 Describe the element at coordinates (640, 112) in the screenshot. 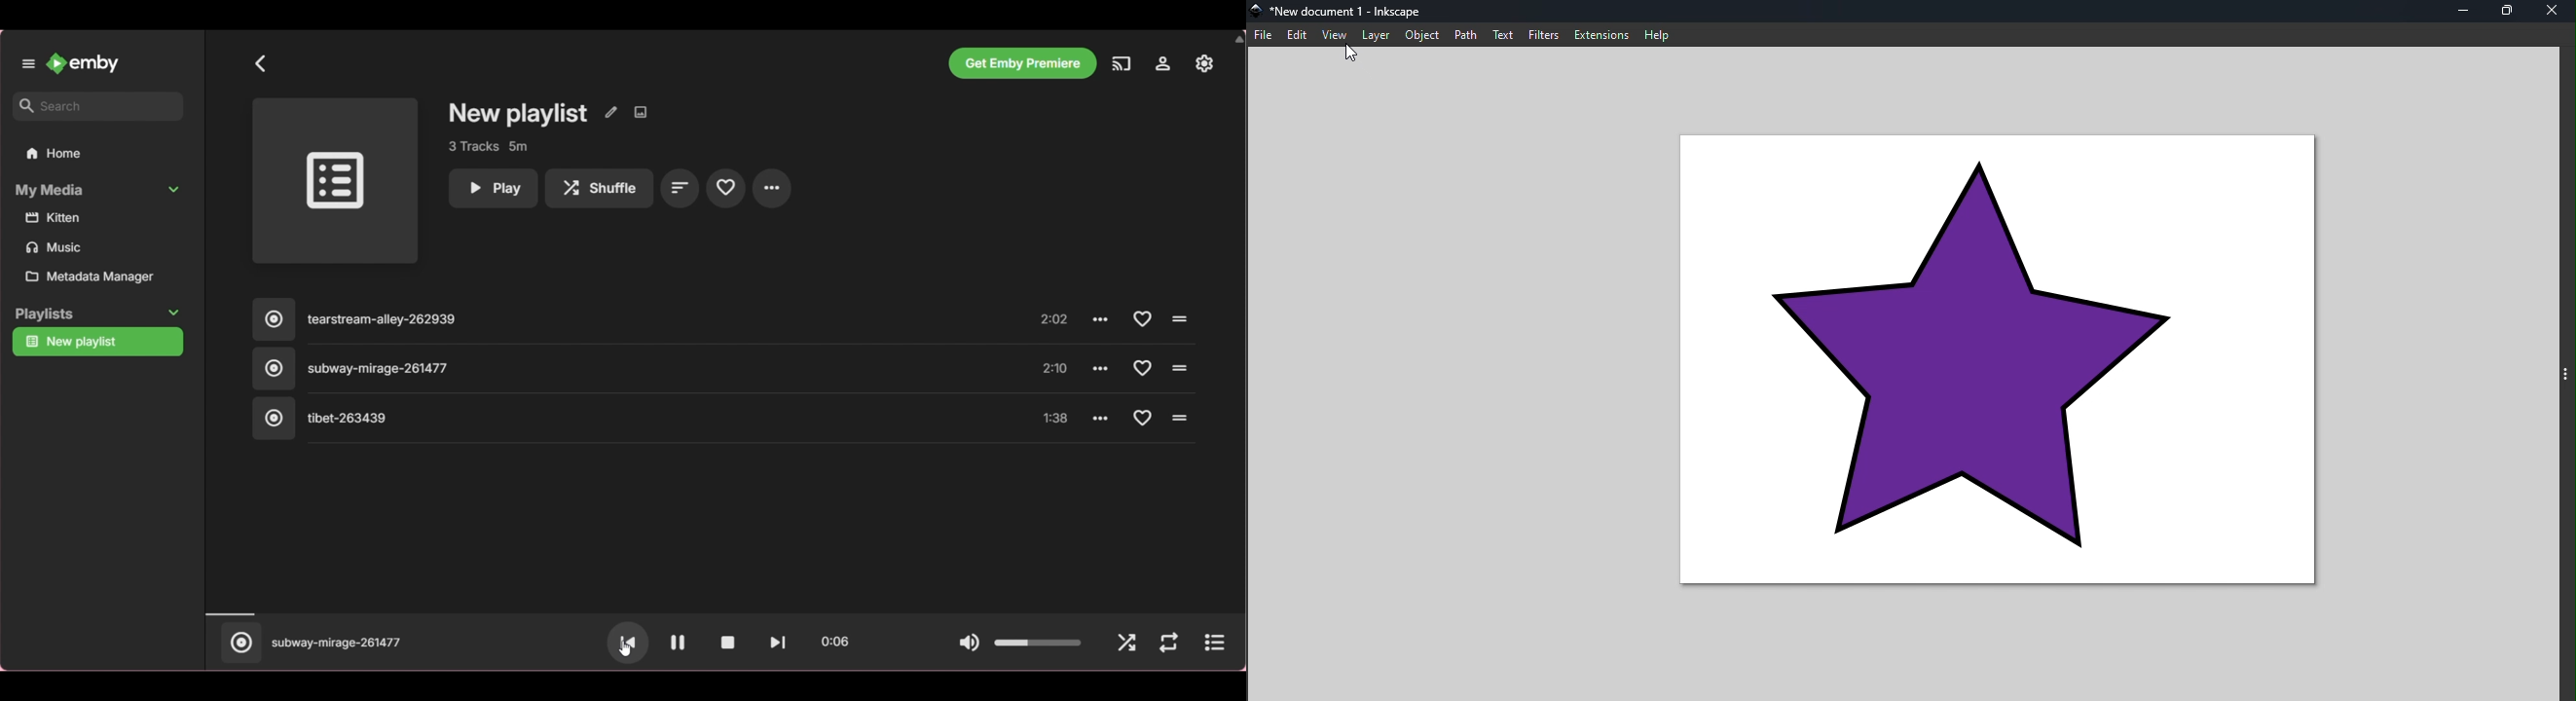

I see `Edit images` at that location.